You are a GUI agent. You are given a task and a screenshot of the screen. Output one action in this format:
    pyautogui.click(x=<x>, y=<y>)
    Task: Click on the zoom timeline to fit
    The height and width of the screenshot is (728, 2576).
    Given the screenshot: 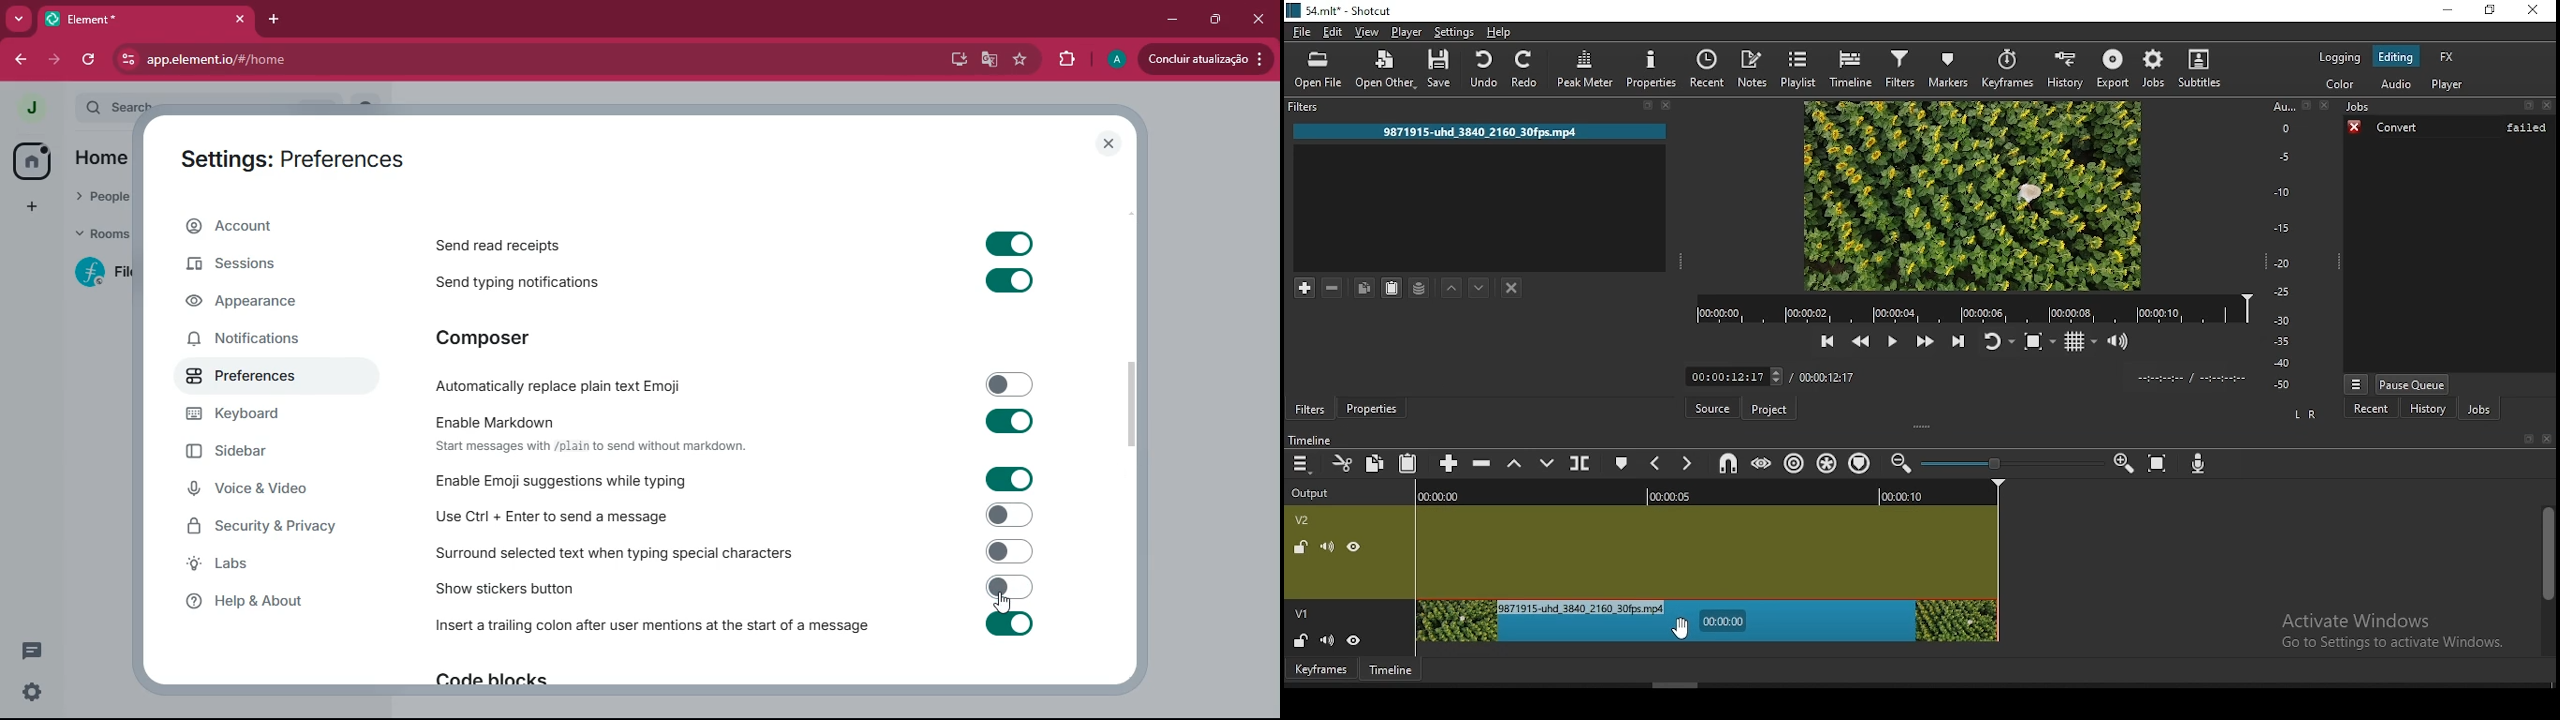 What is the action you would take?
    pyautogui.click(x=2159, y=465)
    